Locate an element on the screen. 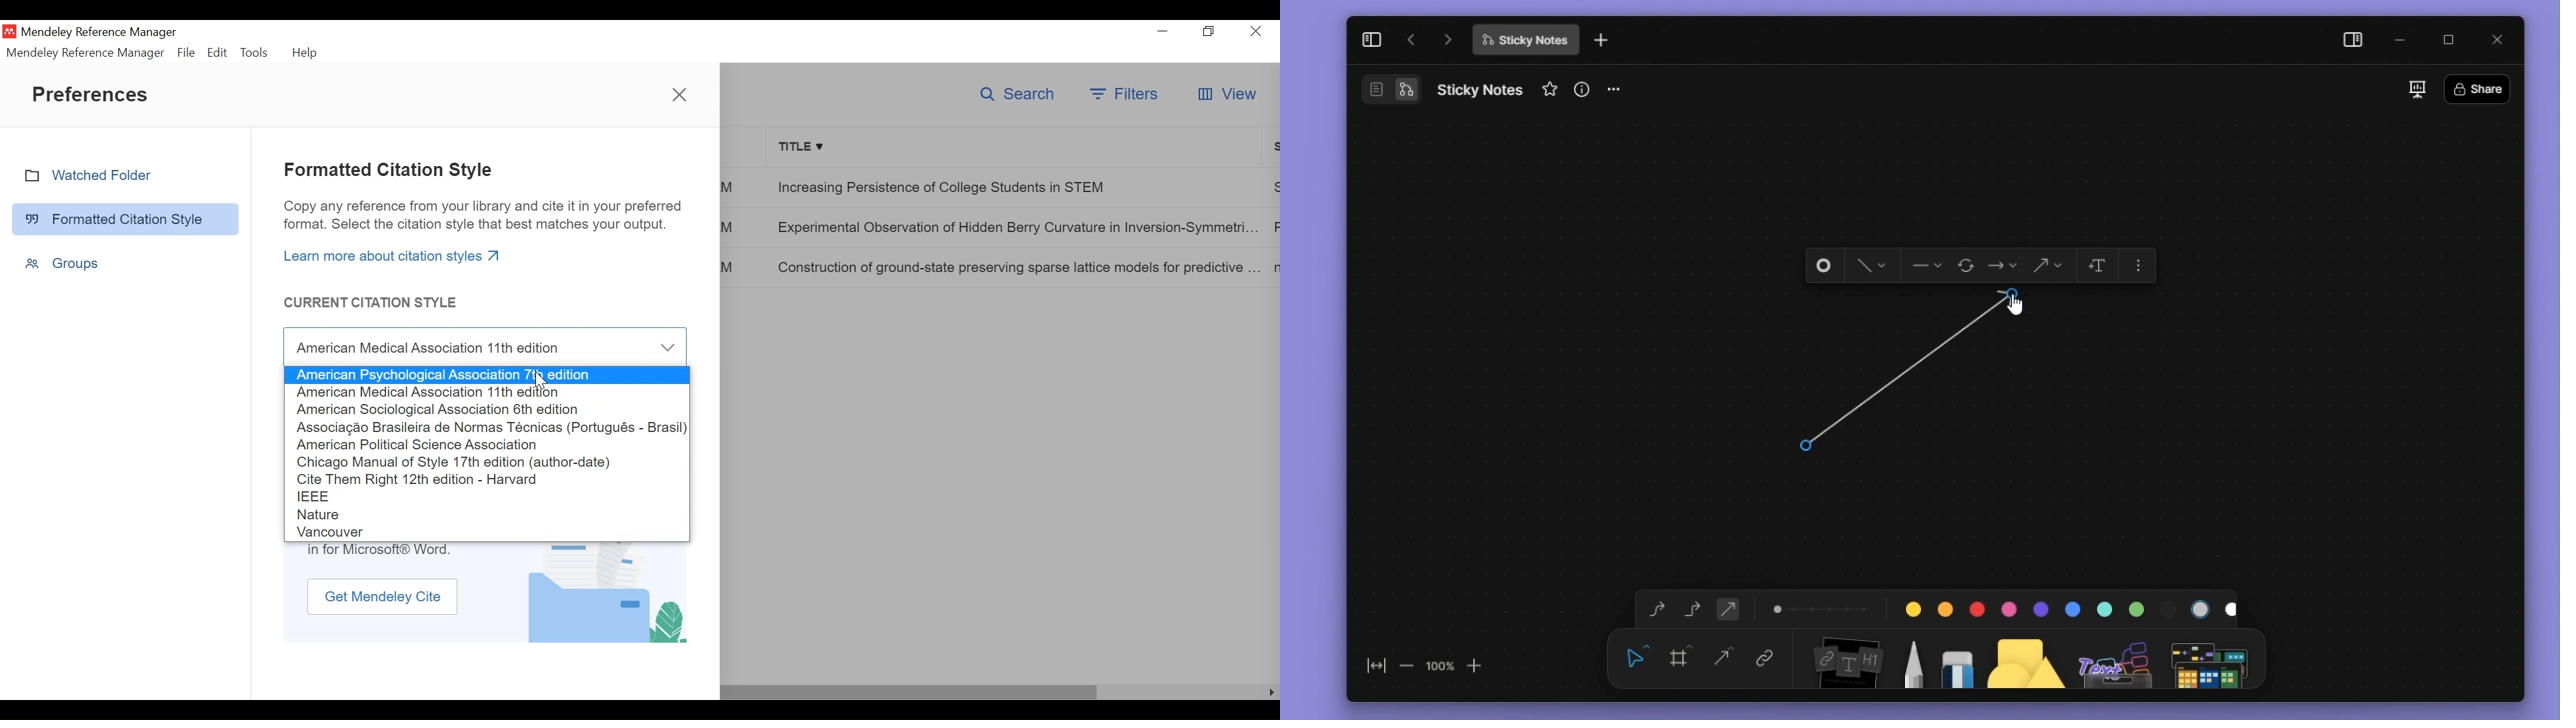 Image resolution: width=2576 pixels, height=728 pixels. minimize is located at coordinates (2405, 41).